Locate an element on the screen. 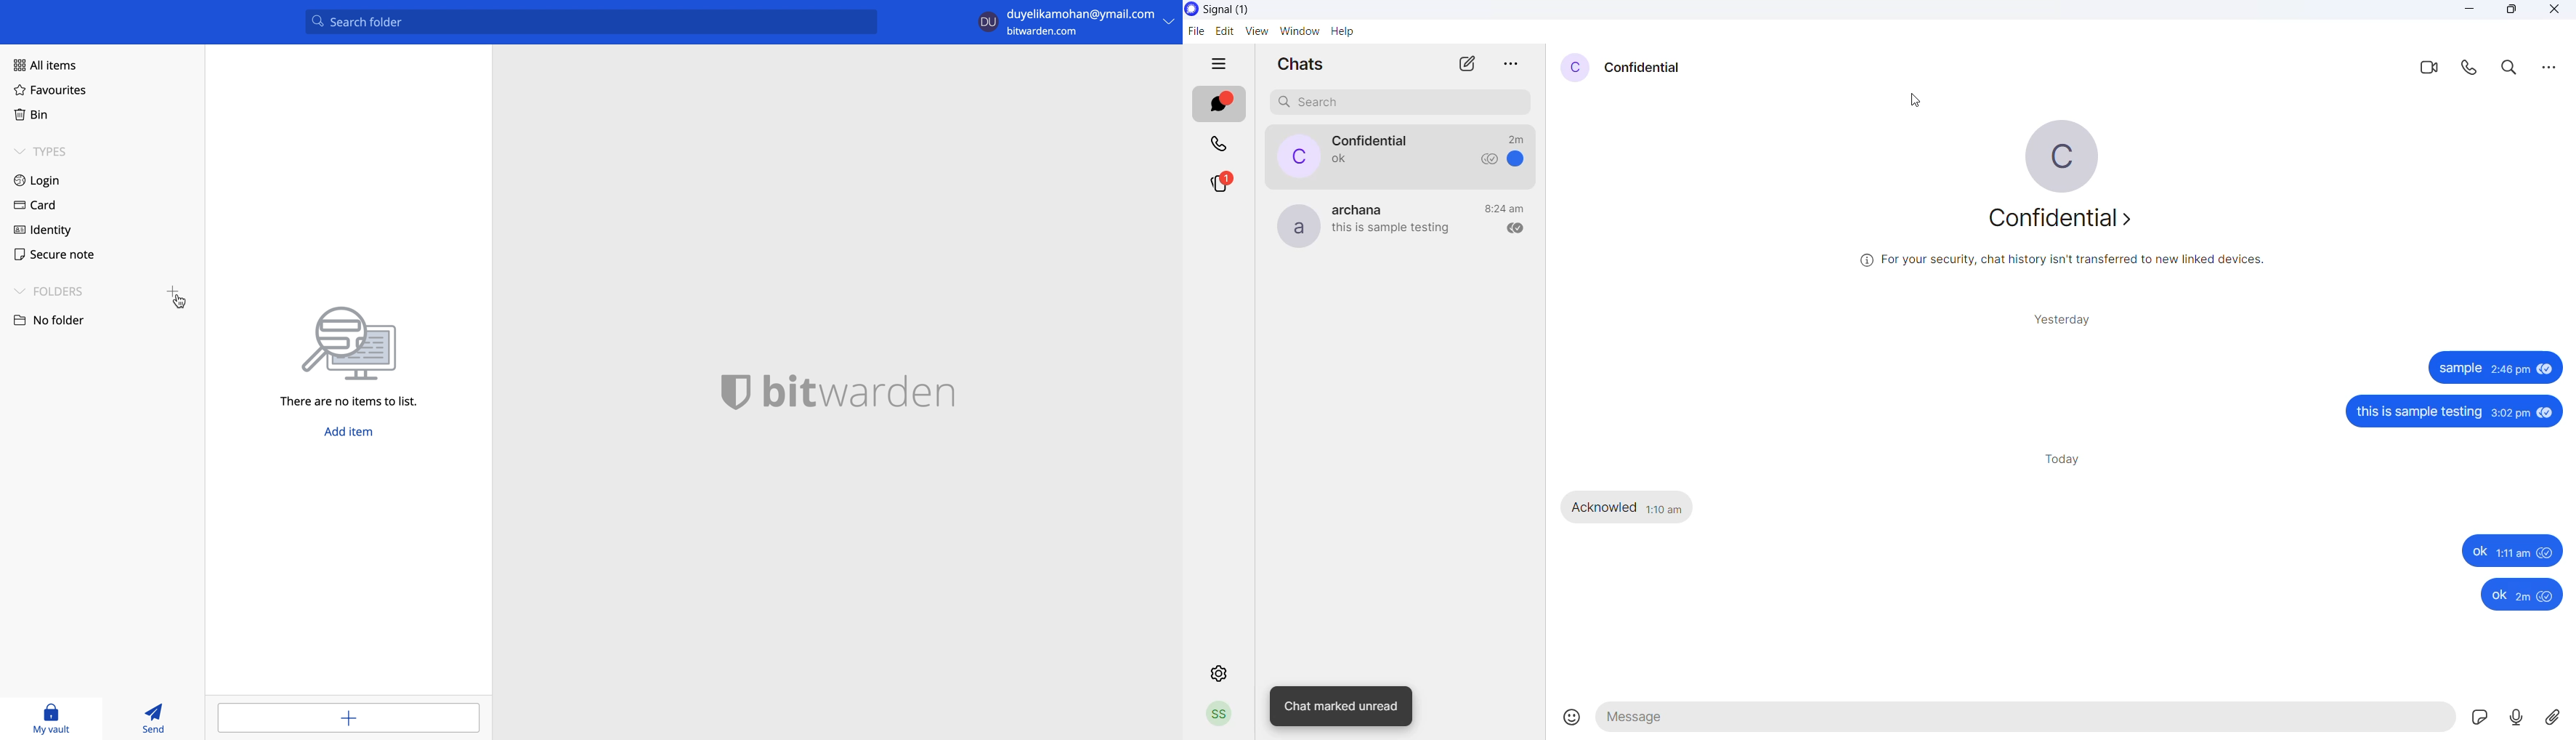  notification for chat unmarked is located at coordinates (1344, 707).